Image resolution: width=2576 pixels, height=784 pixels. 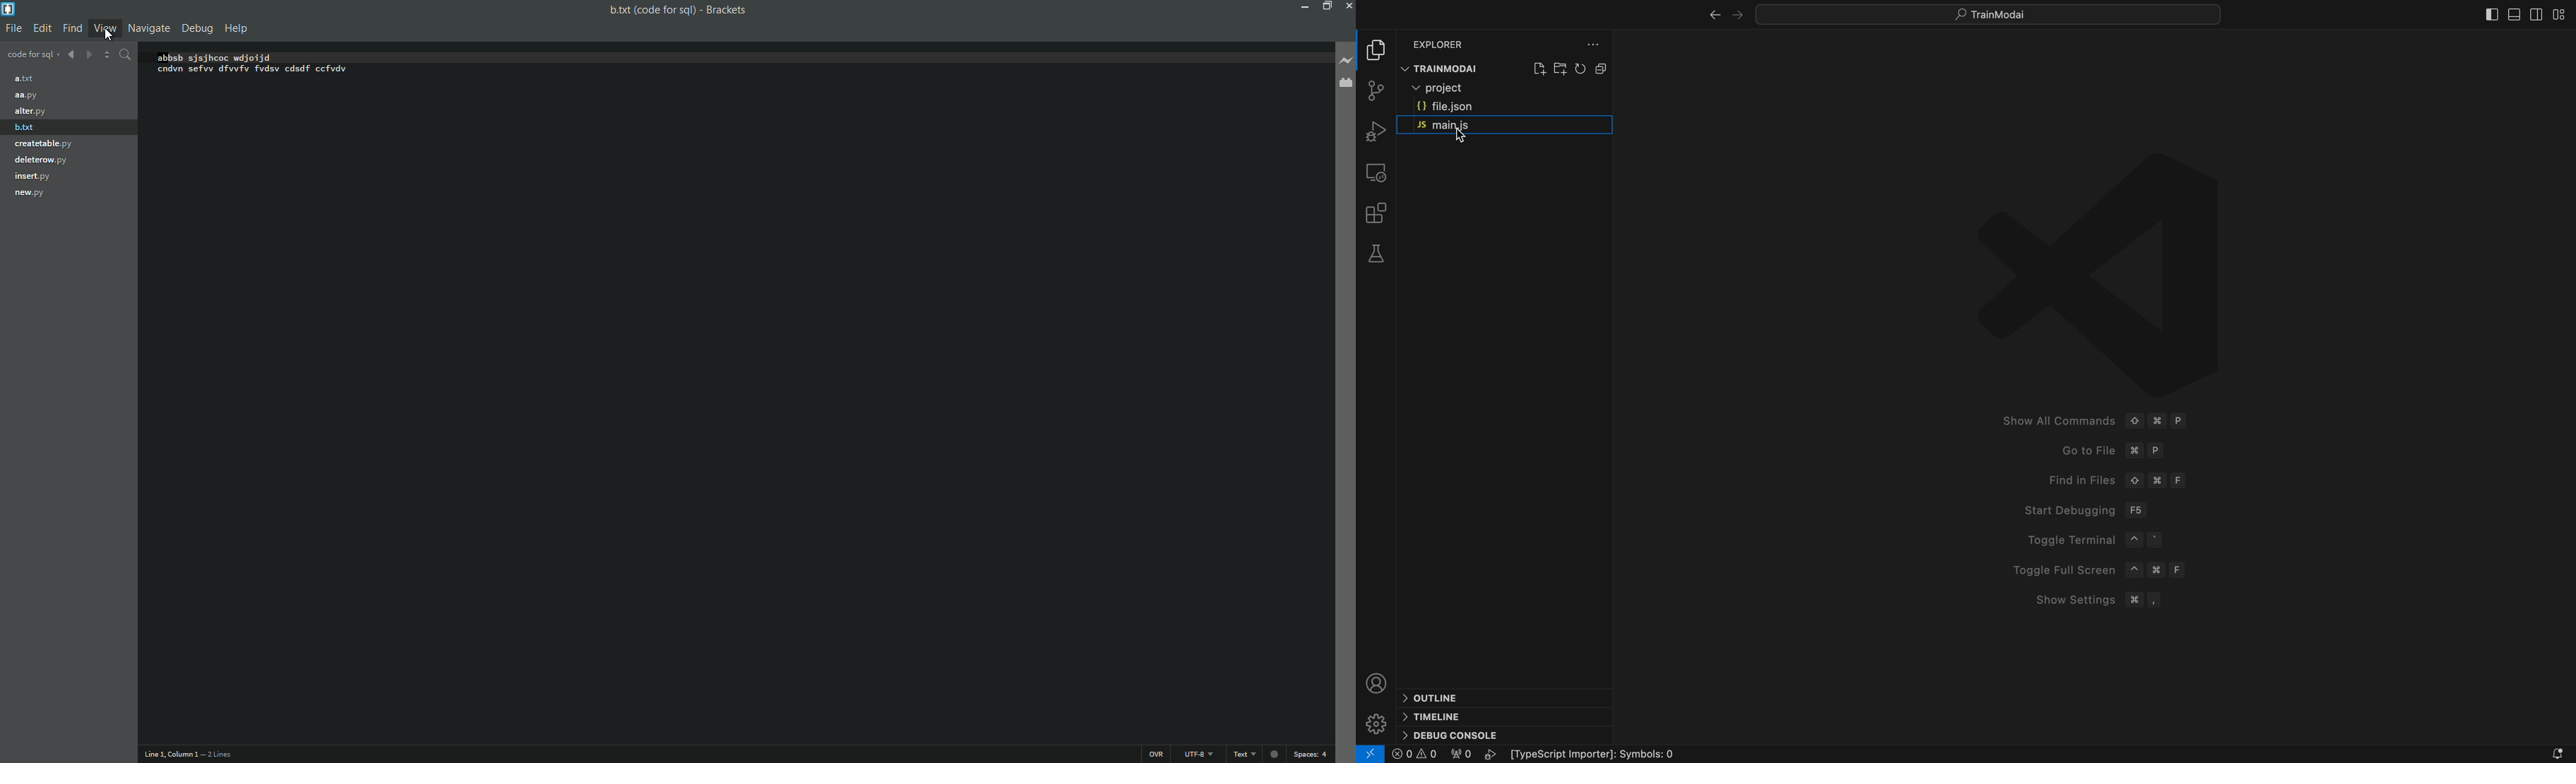 I want to click on Close app, so click(x=1347, y=6).